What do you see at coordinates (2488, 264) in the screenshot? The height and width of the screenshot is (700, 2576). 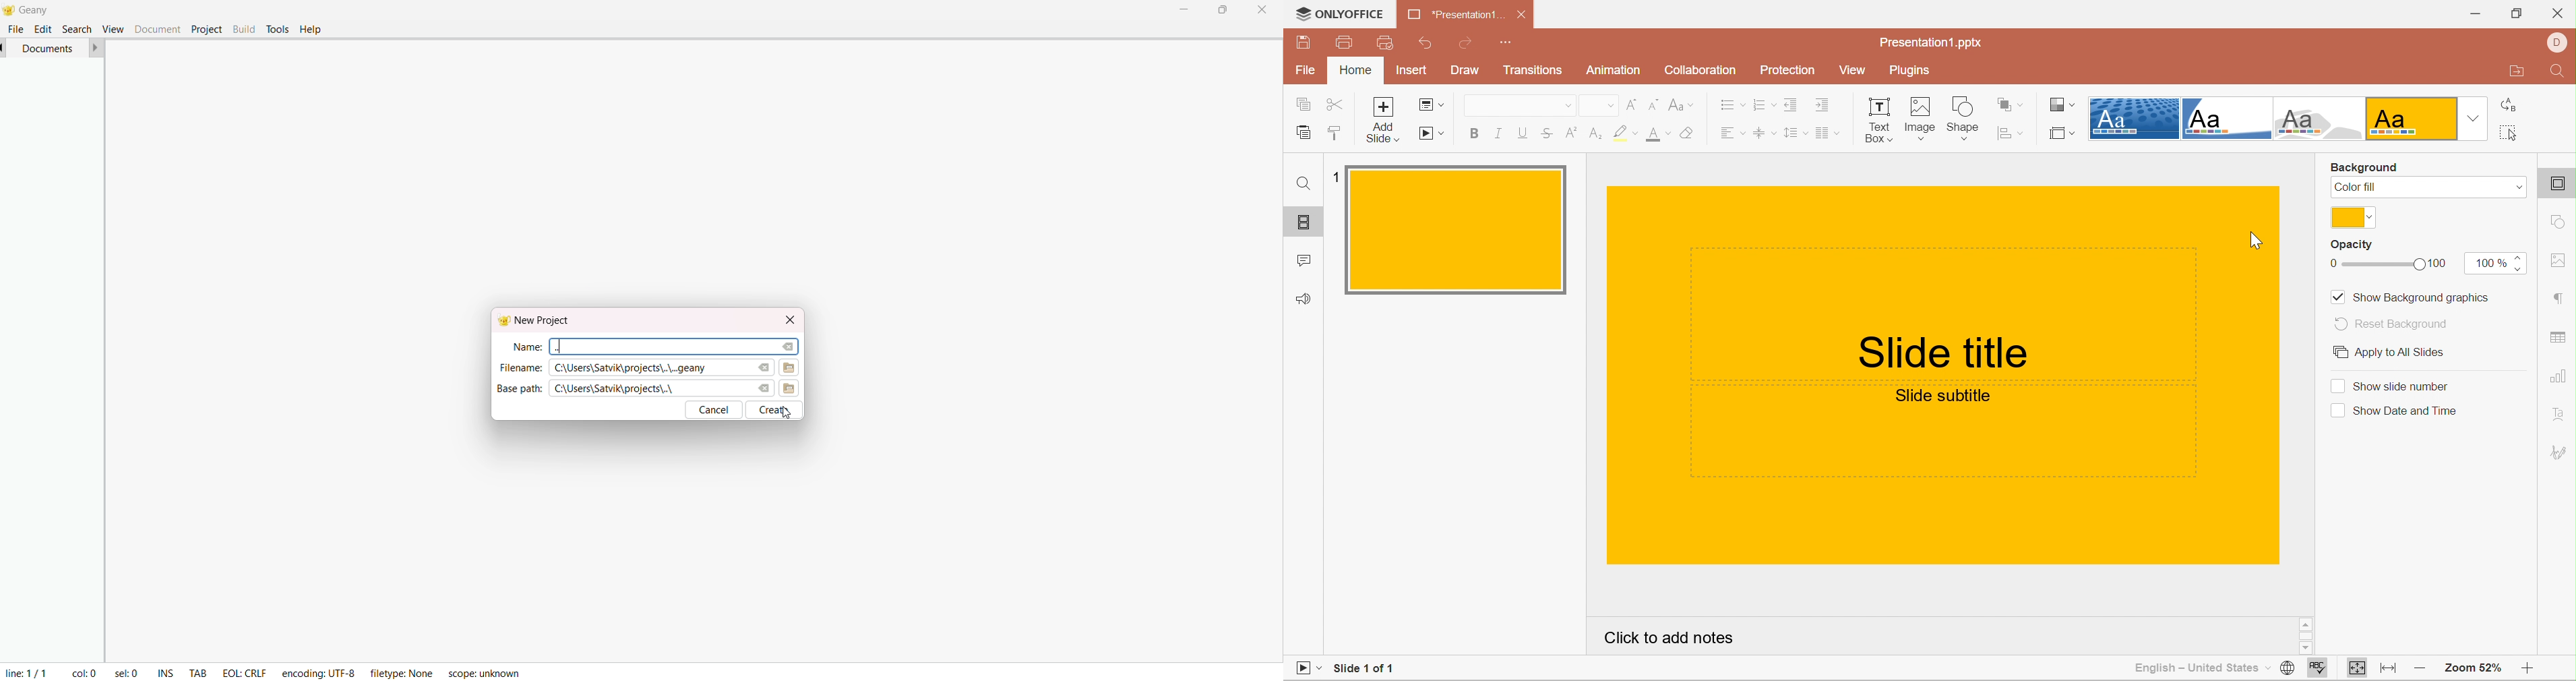 I see `100%` at bounding box center [2488, 264].